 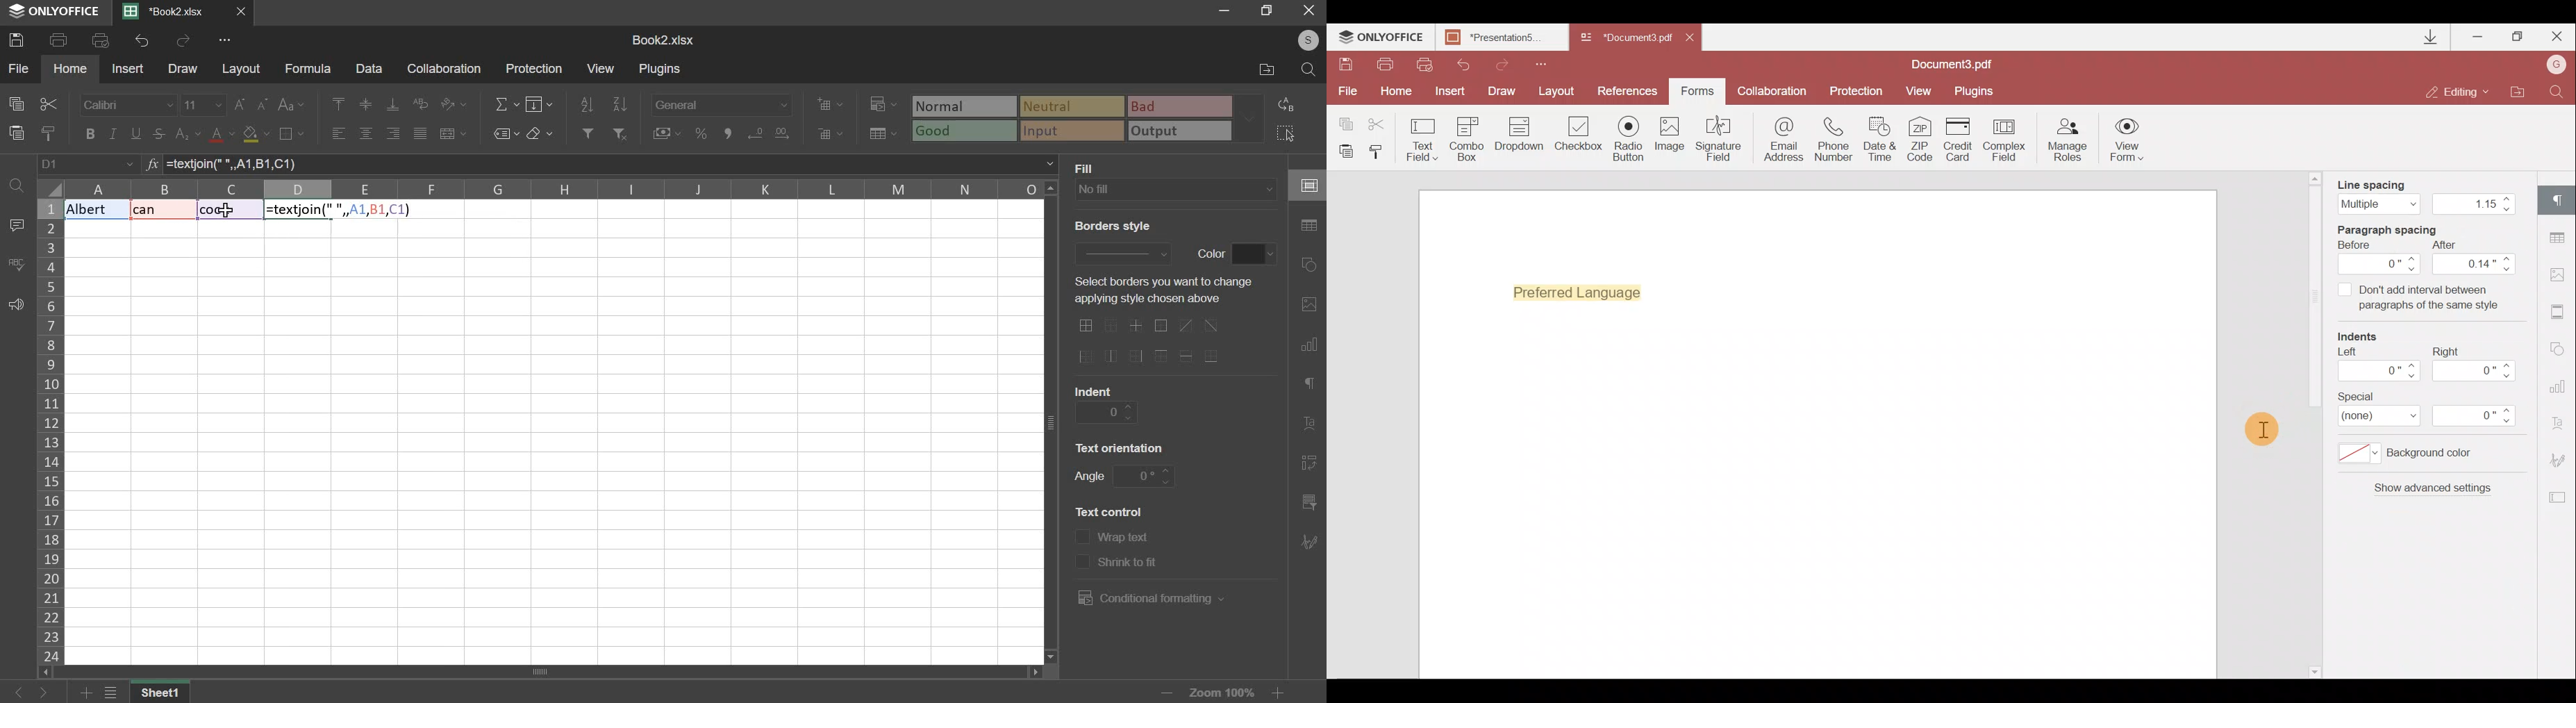 I want to click on sheet name, so click(x=165, y=693).